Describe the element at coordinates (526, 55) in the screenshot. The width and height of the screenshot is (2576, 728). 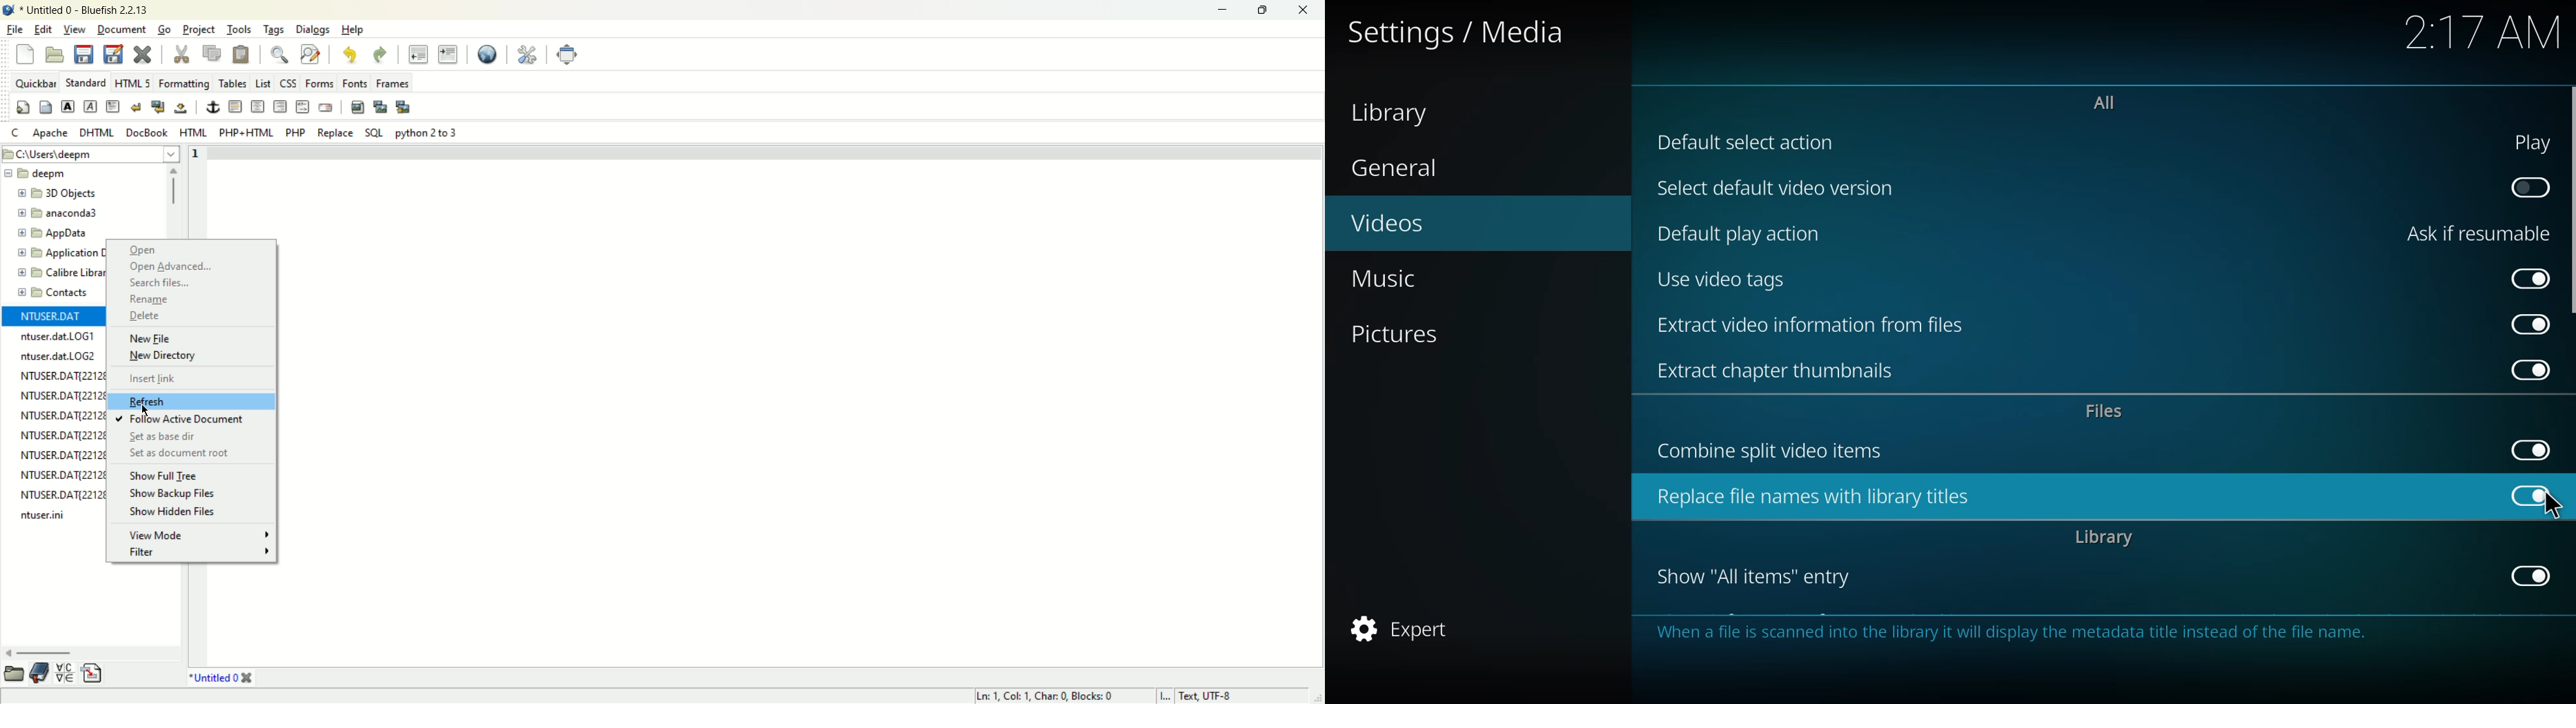
I see `preferences` at that location.